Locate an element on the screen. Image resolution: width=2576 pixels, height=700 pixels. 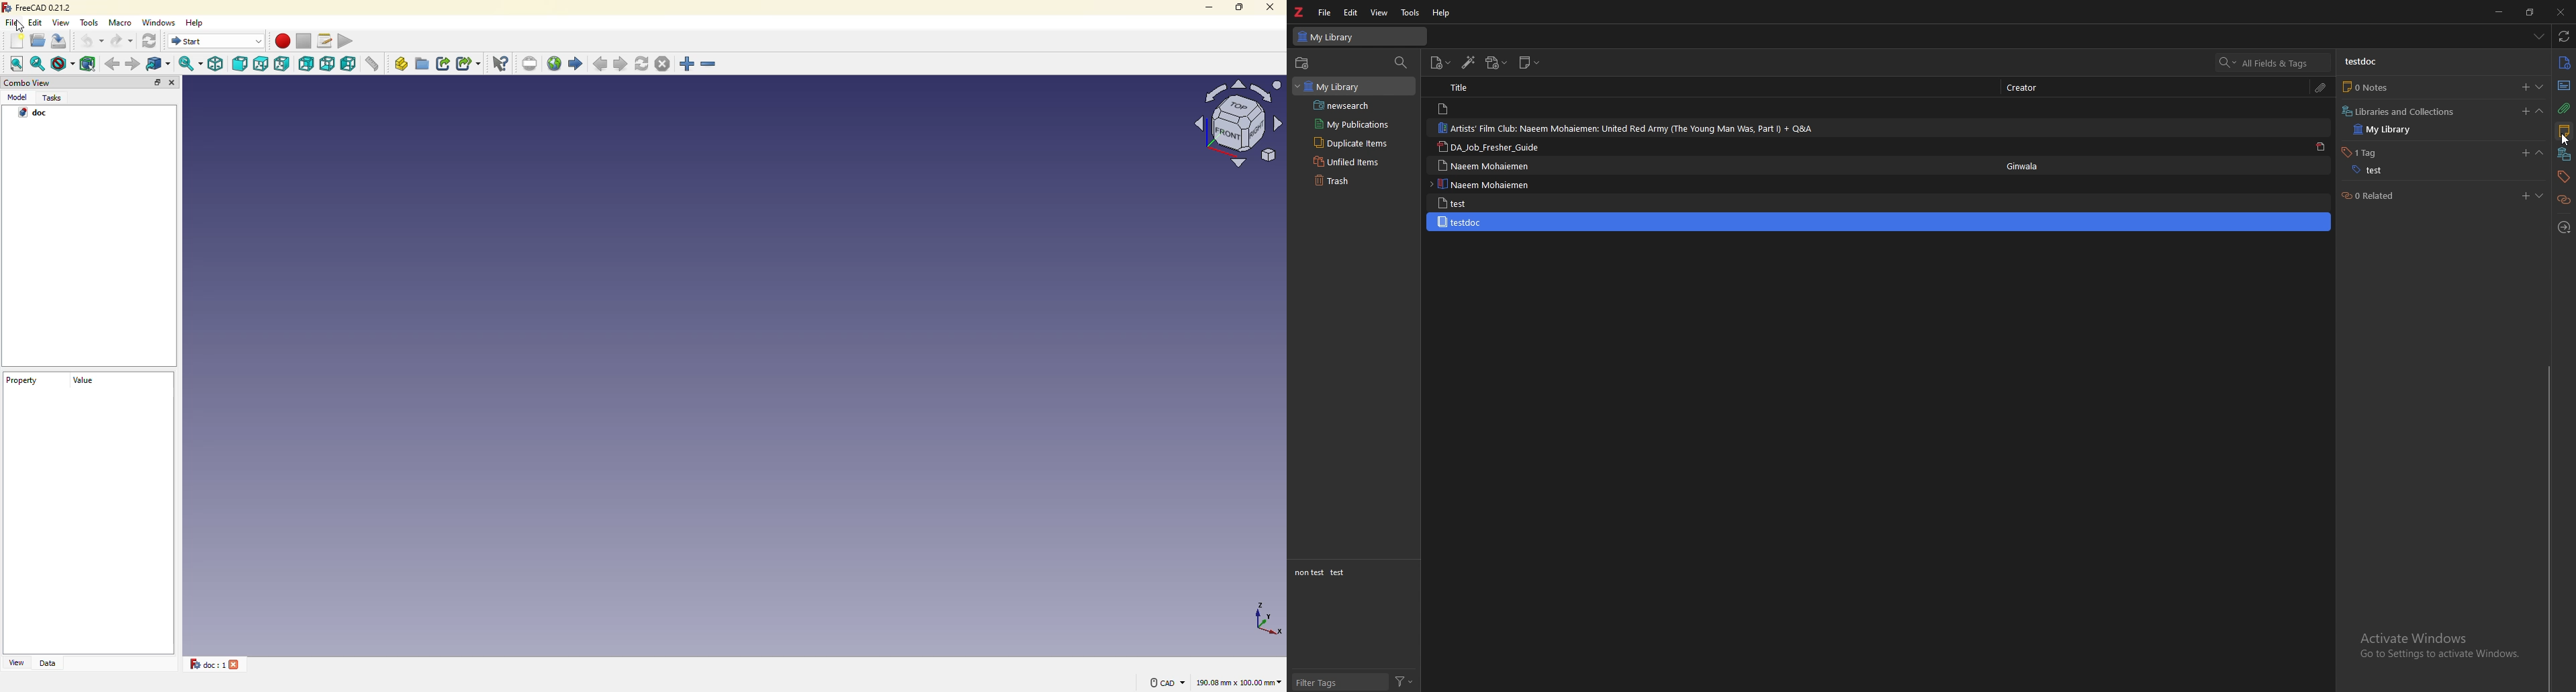
unfiled items is located at coordinates (1356, 162).